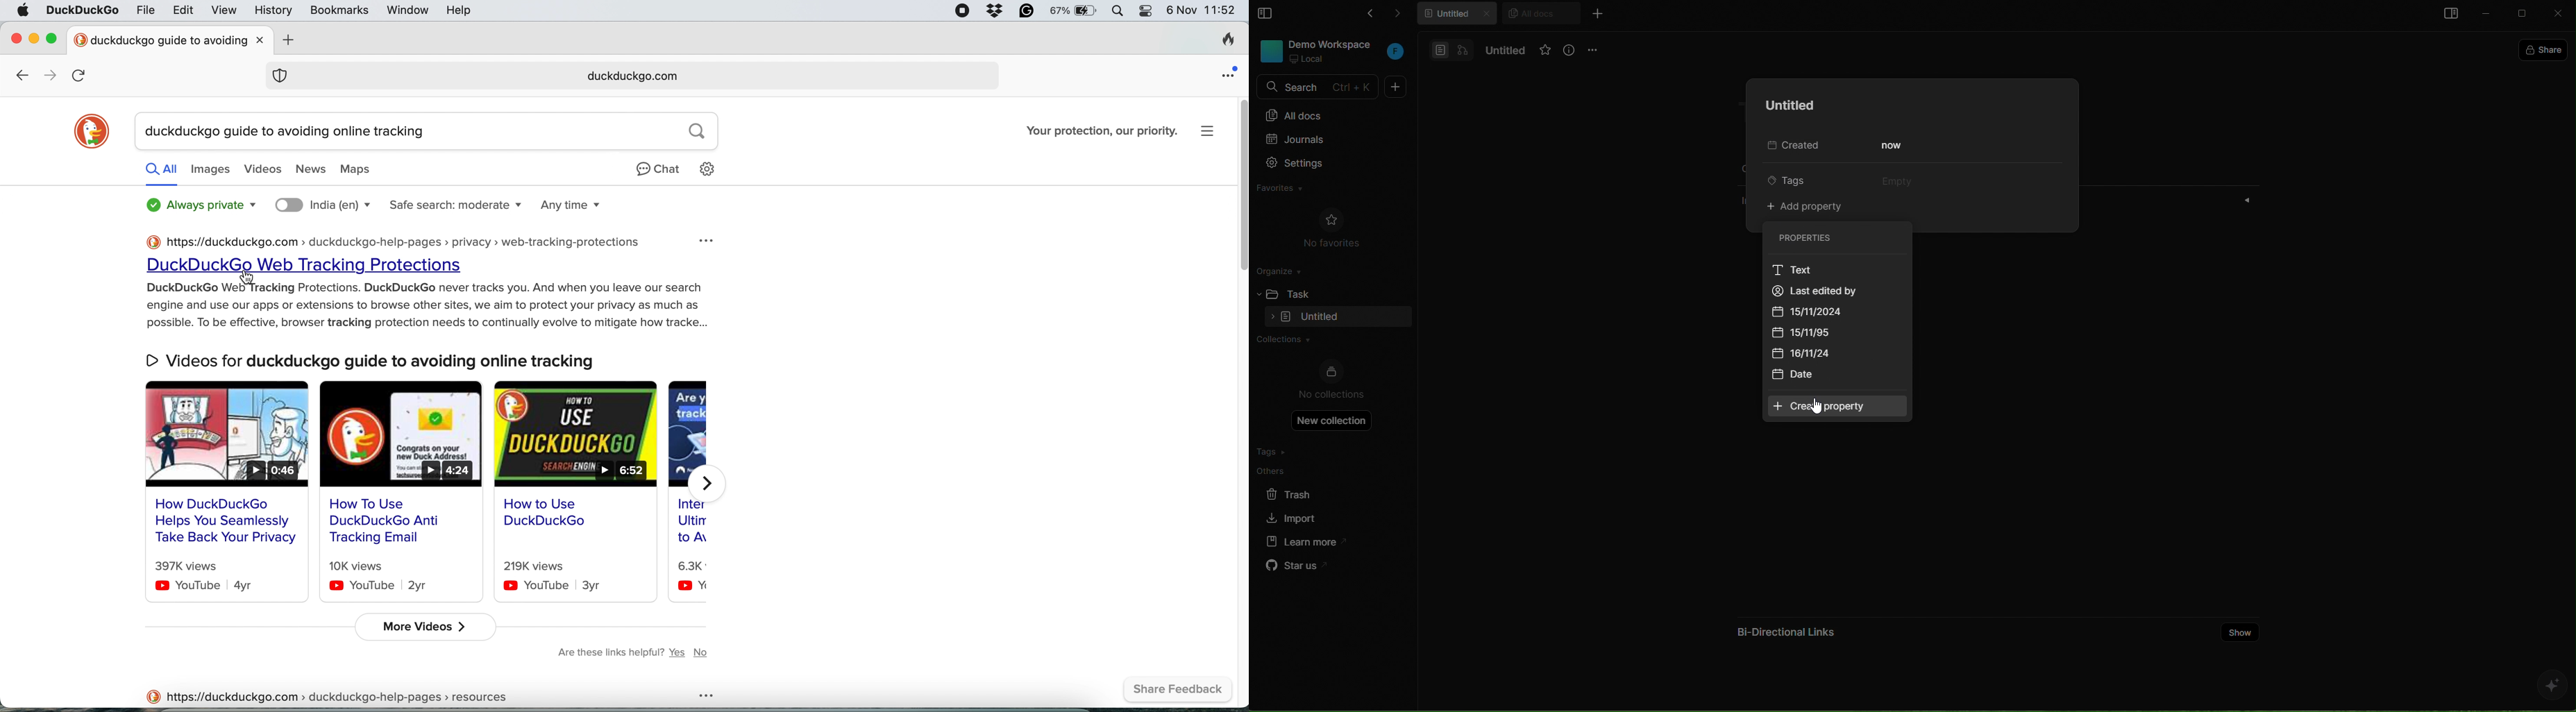 The width and height of the screenshot is (2576, 728). I want to click on news, so click(311, 168).